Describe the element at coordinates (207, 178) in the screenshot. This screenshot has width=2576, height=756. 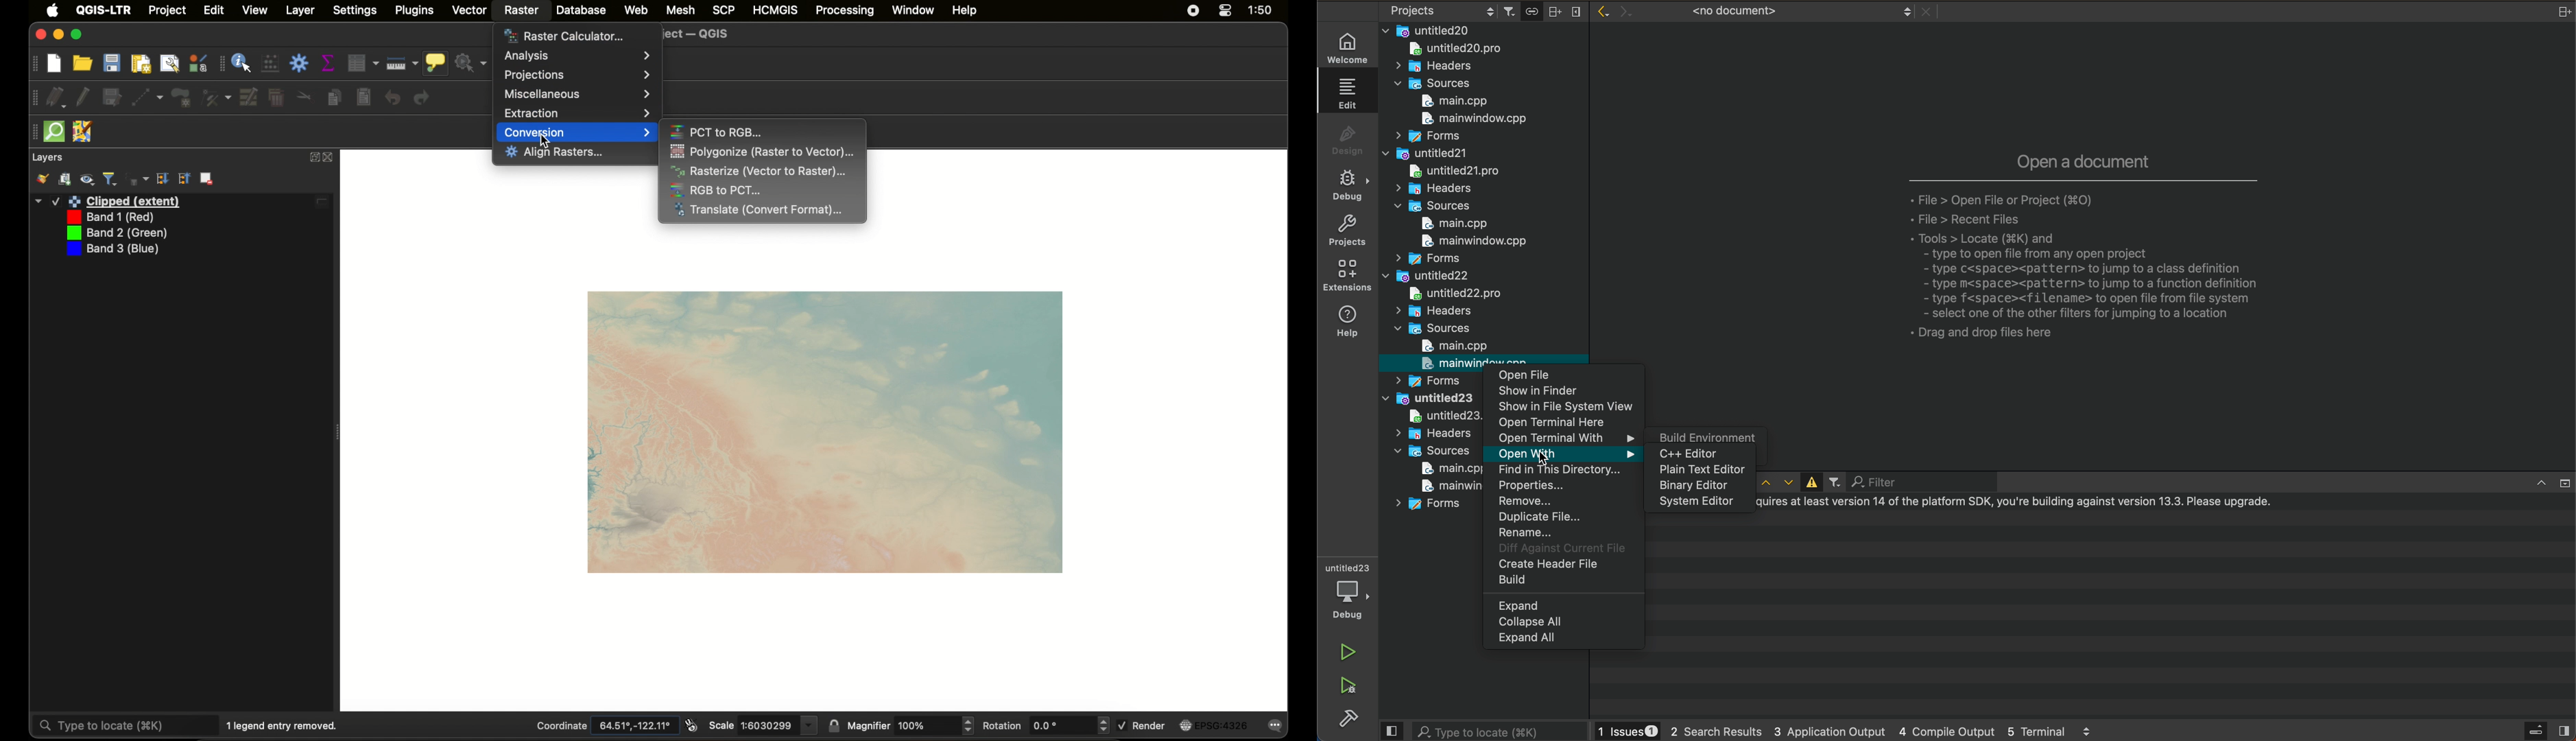
I see `remove layer` at that location.